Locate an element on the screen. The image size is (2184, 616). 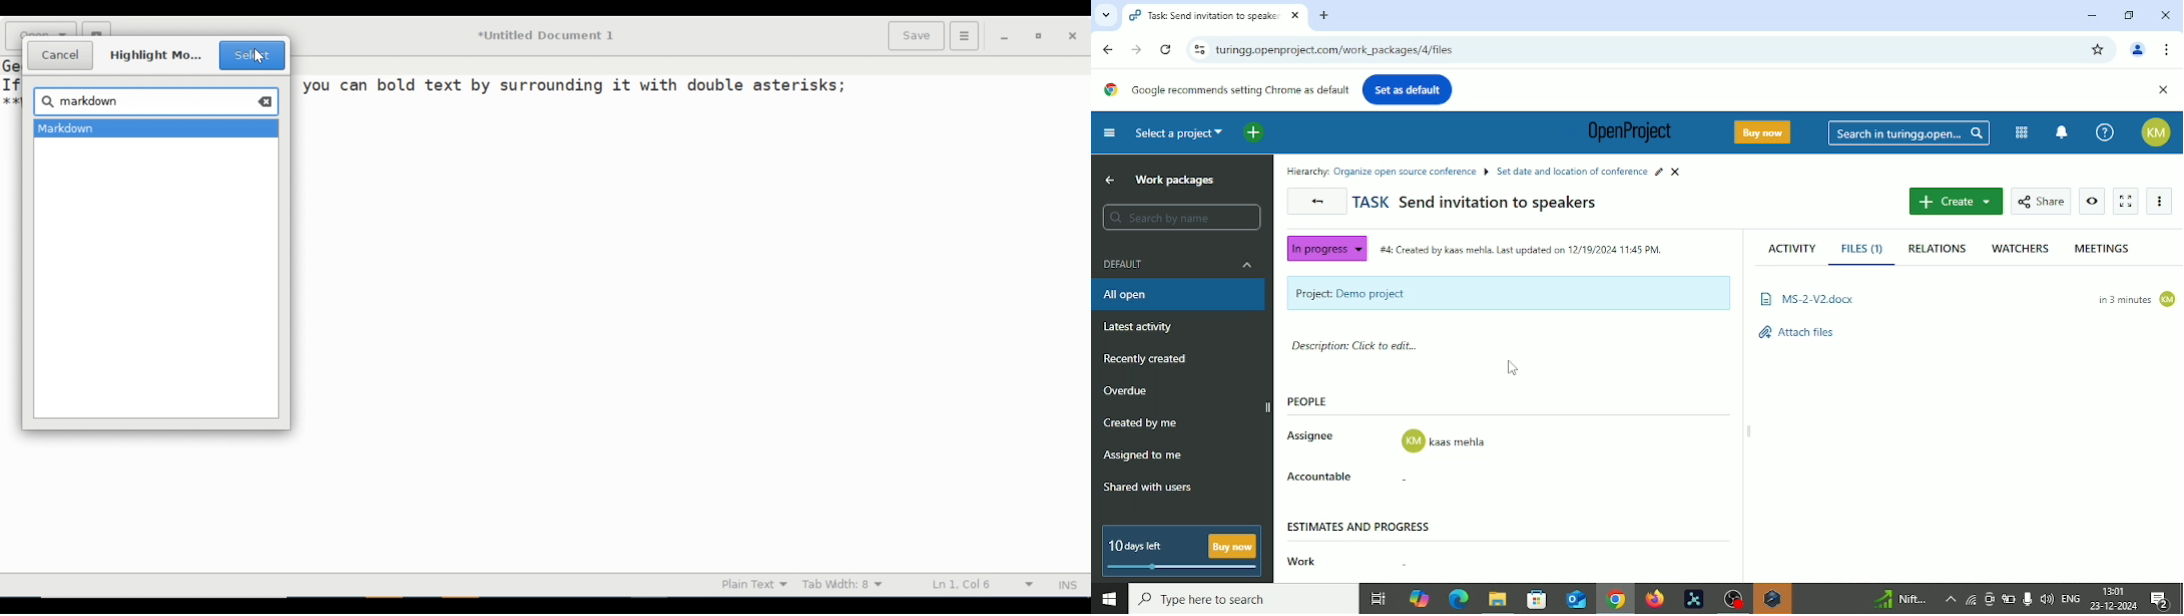
file added: B Ms-2-v2docx 3 minutes  is located at coordinates (1963, 300).